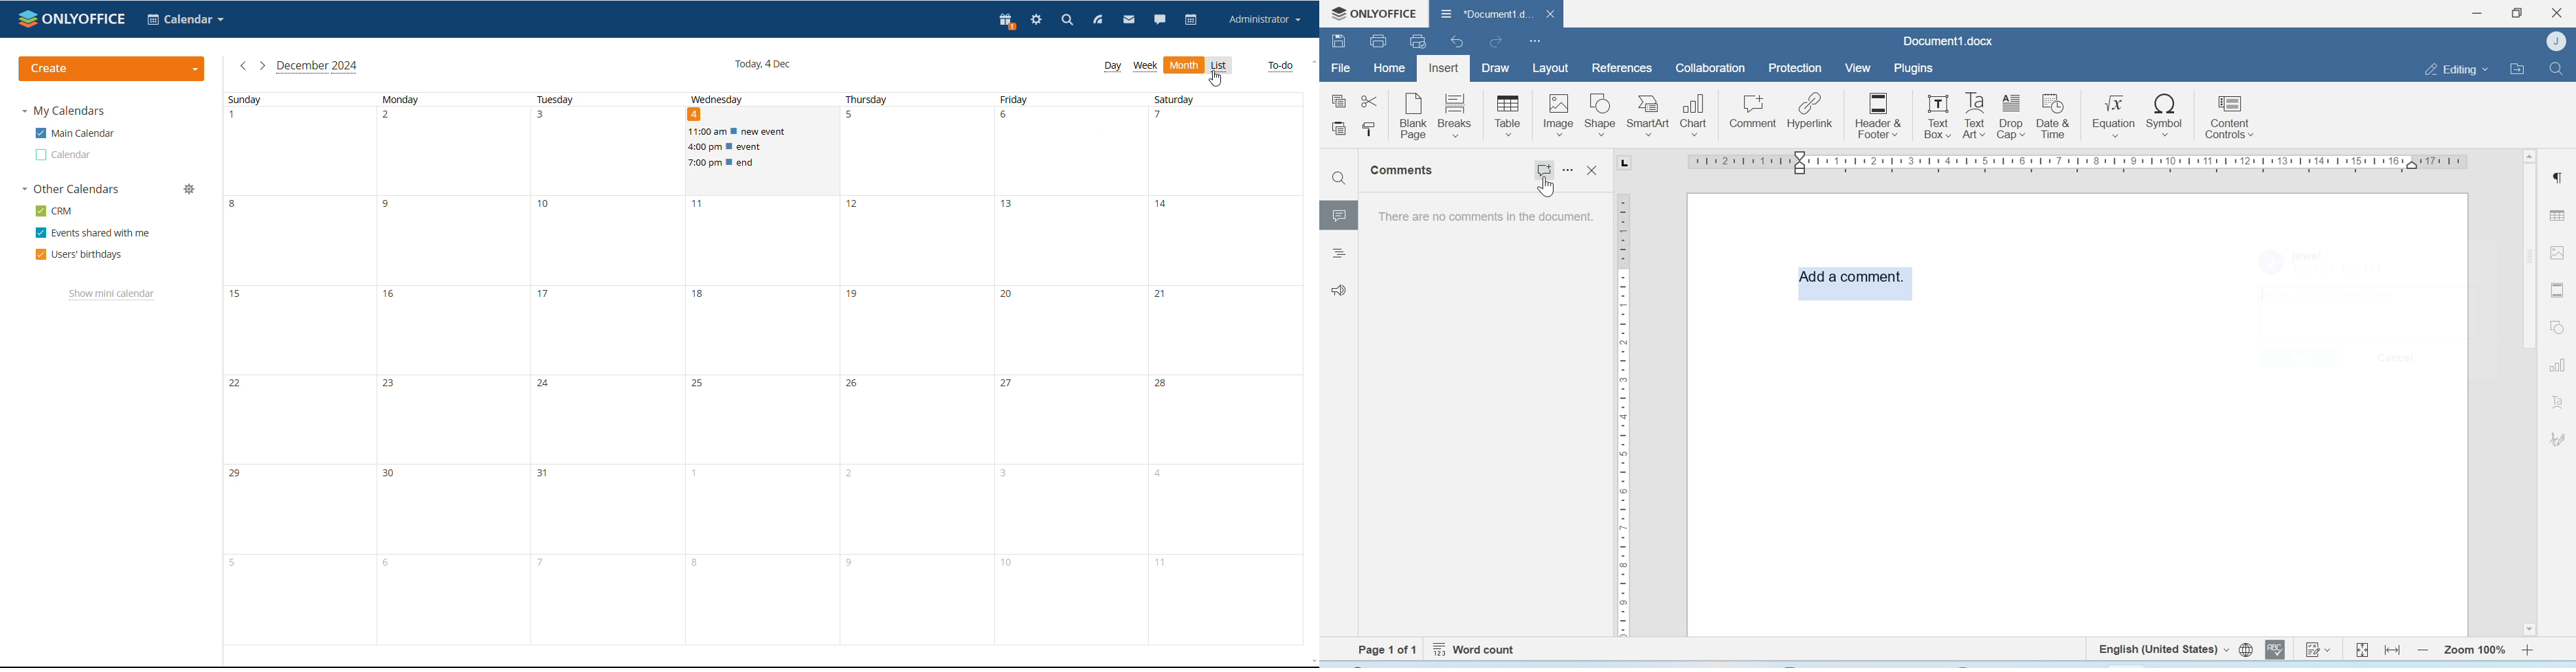 This screenshot has width=2576, height=672. What do you see at coordinates (1535, 41) in the screenshot?
I see `customize quick access toolbar` at bounding box center [1535, 41].